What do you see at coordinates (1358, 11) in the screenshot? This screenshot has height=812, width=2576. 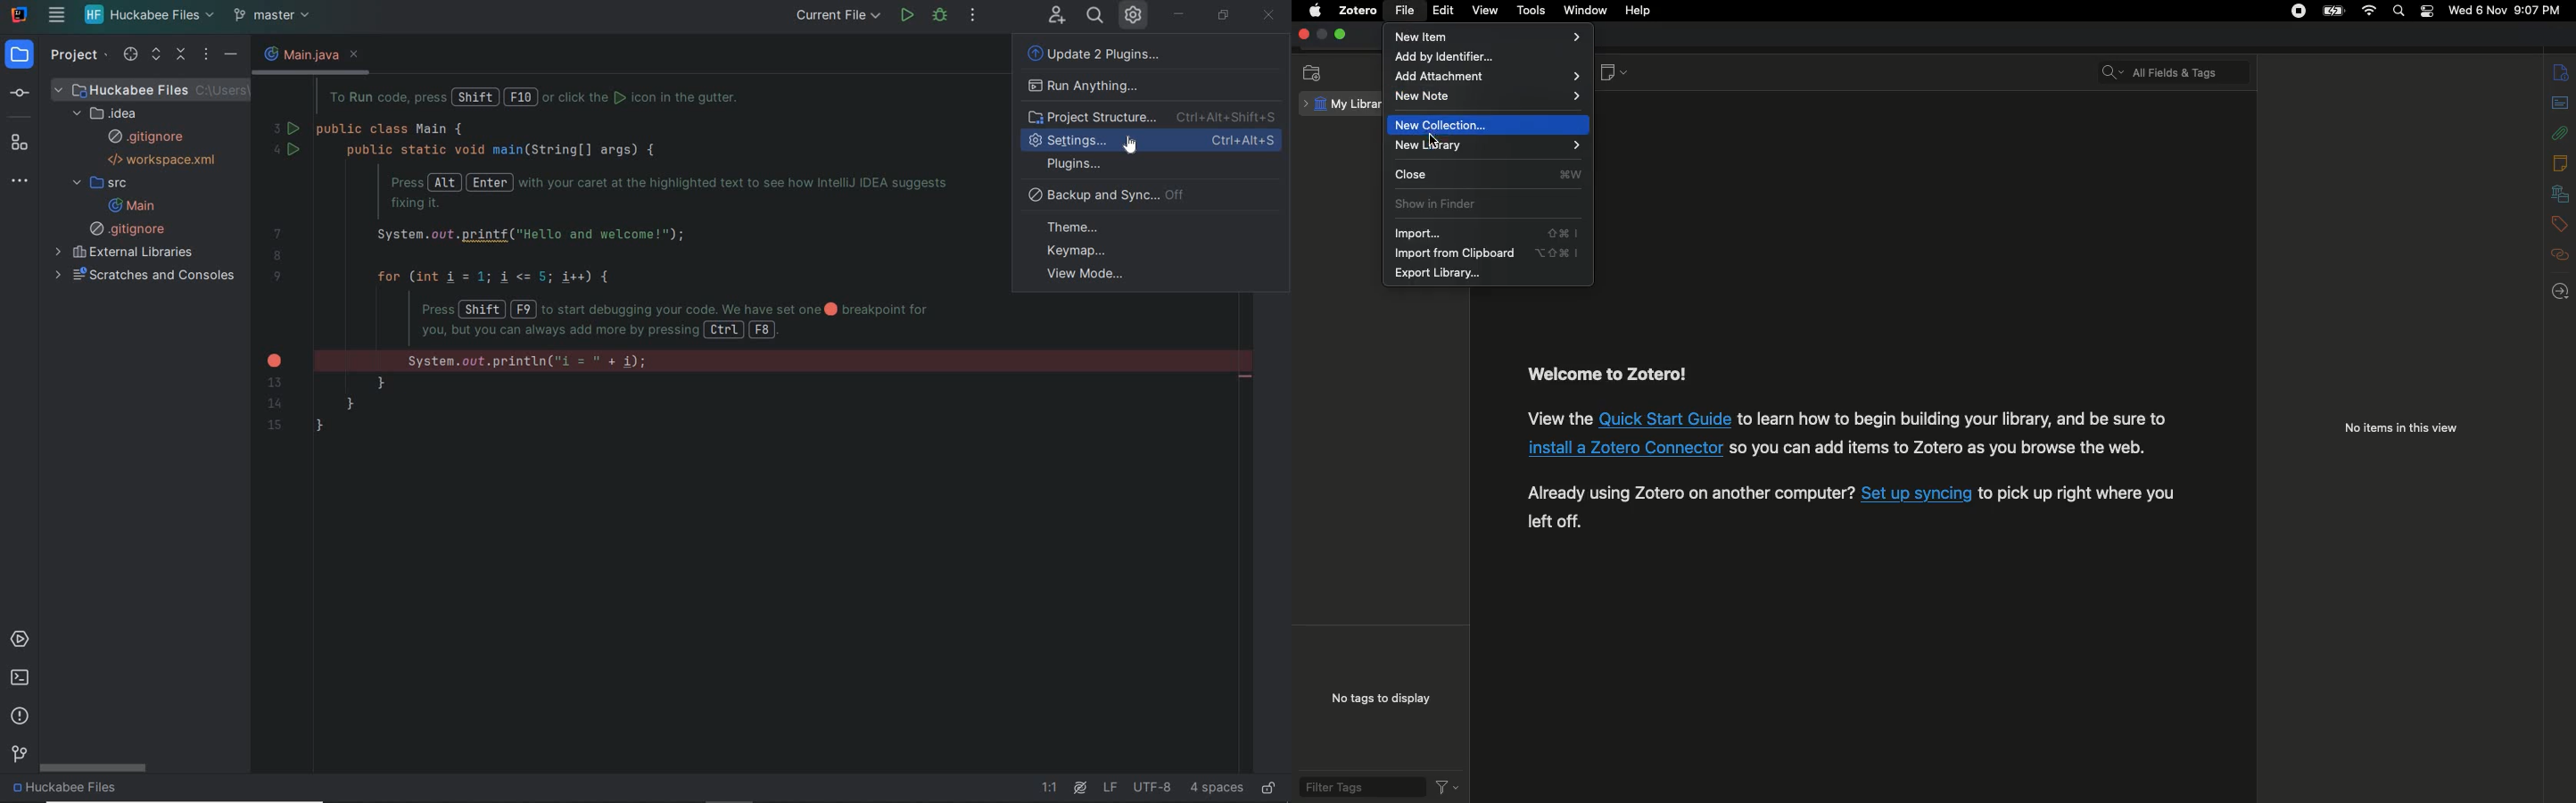 I see `Zotero` at bounding box center [1358, 11].